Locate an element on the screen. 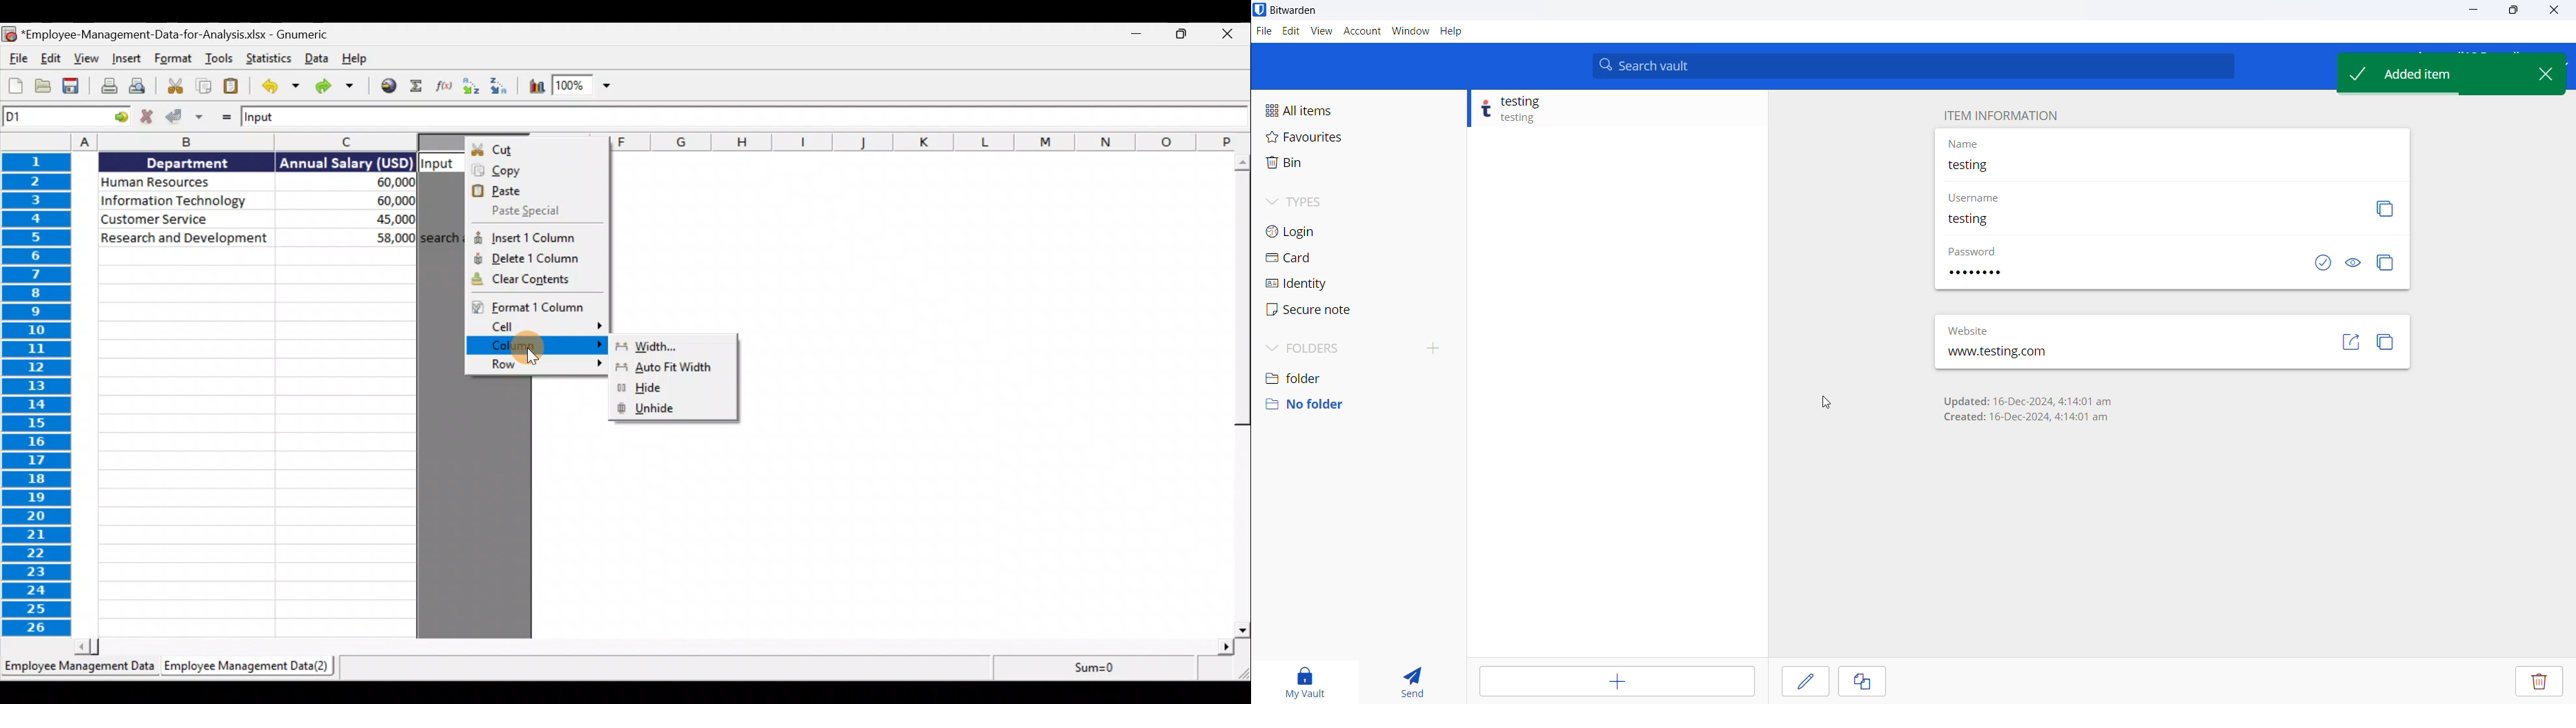 Image resolution: width=2576 pixels, height=728 pixels. Created: 16-Dec-2024, 4:14:01 am is located at coordinates (2028, 418).